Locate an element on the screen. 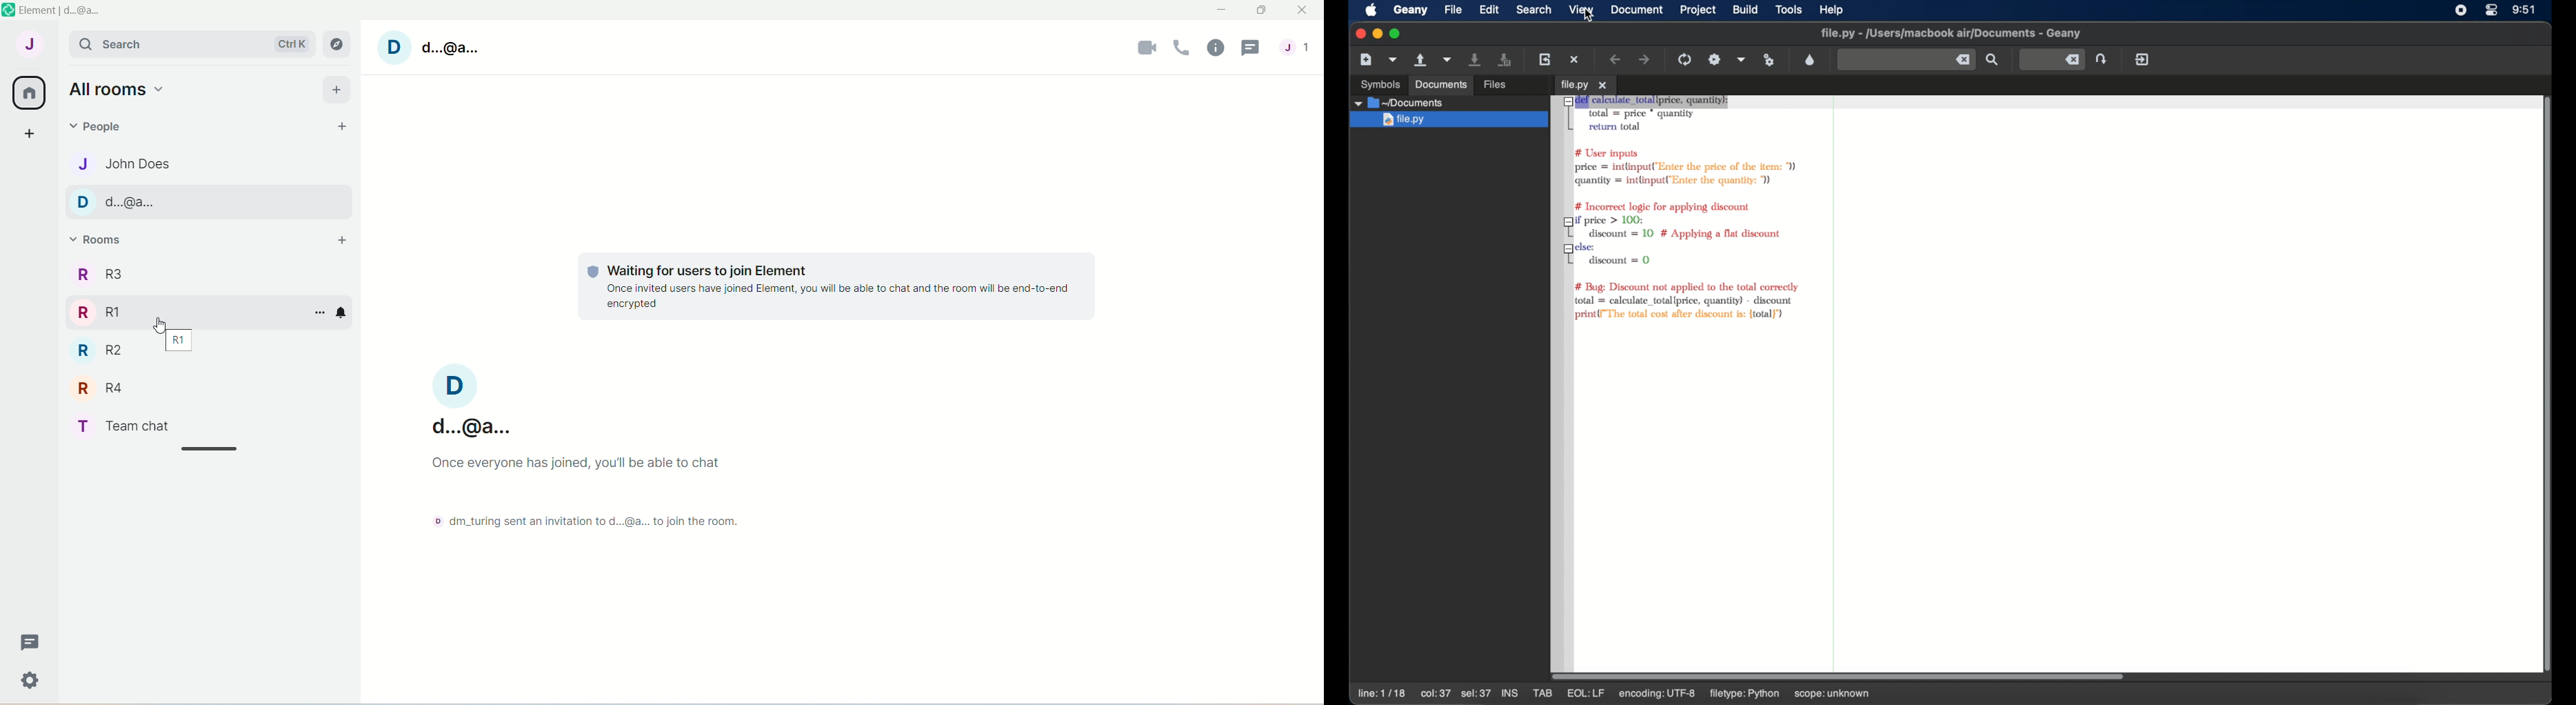 Image resolution: width=2576 pixels, height=728 pixels. maximize is located at coordinates (1263, 13).